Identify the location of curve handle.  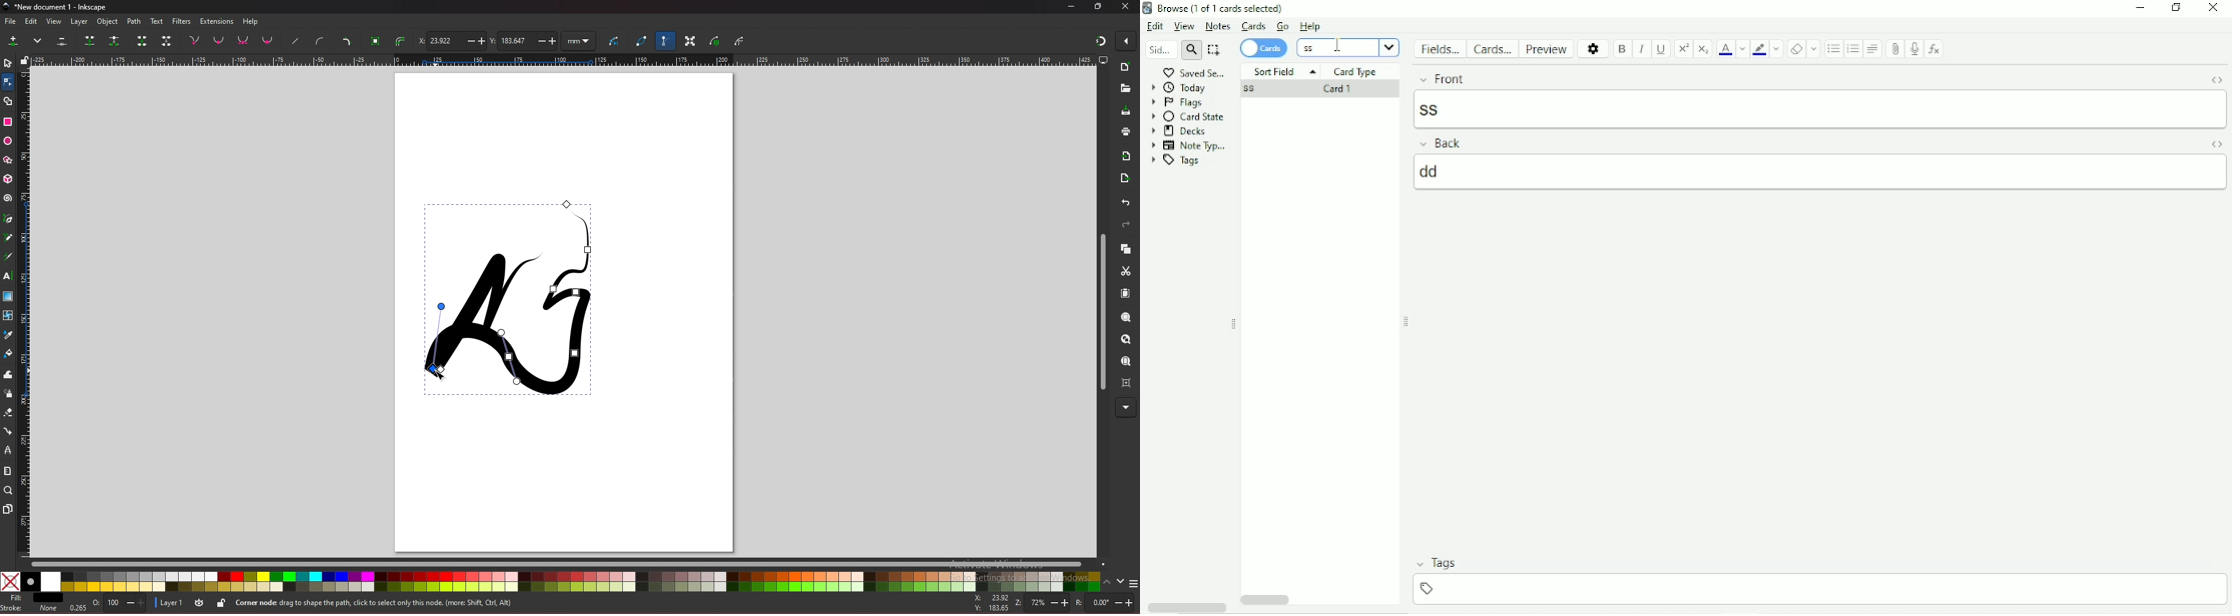
(321, 40).